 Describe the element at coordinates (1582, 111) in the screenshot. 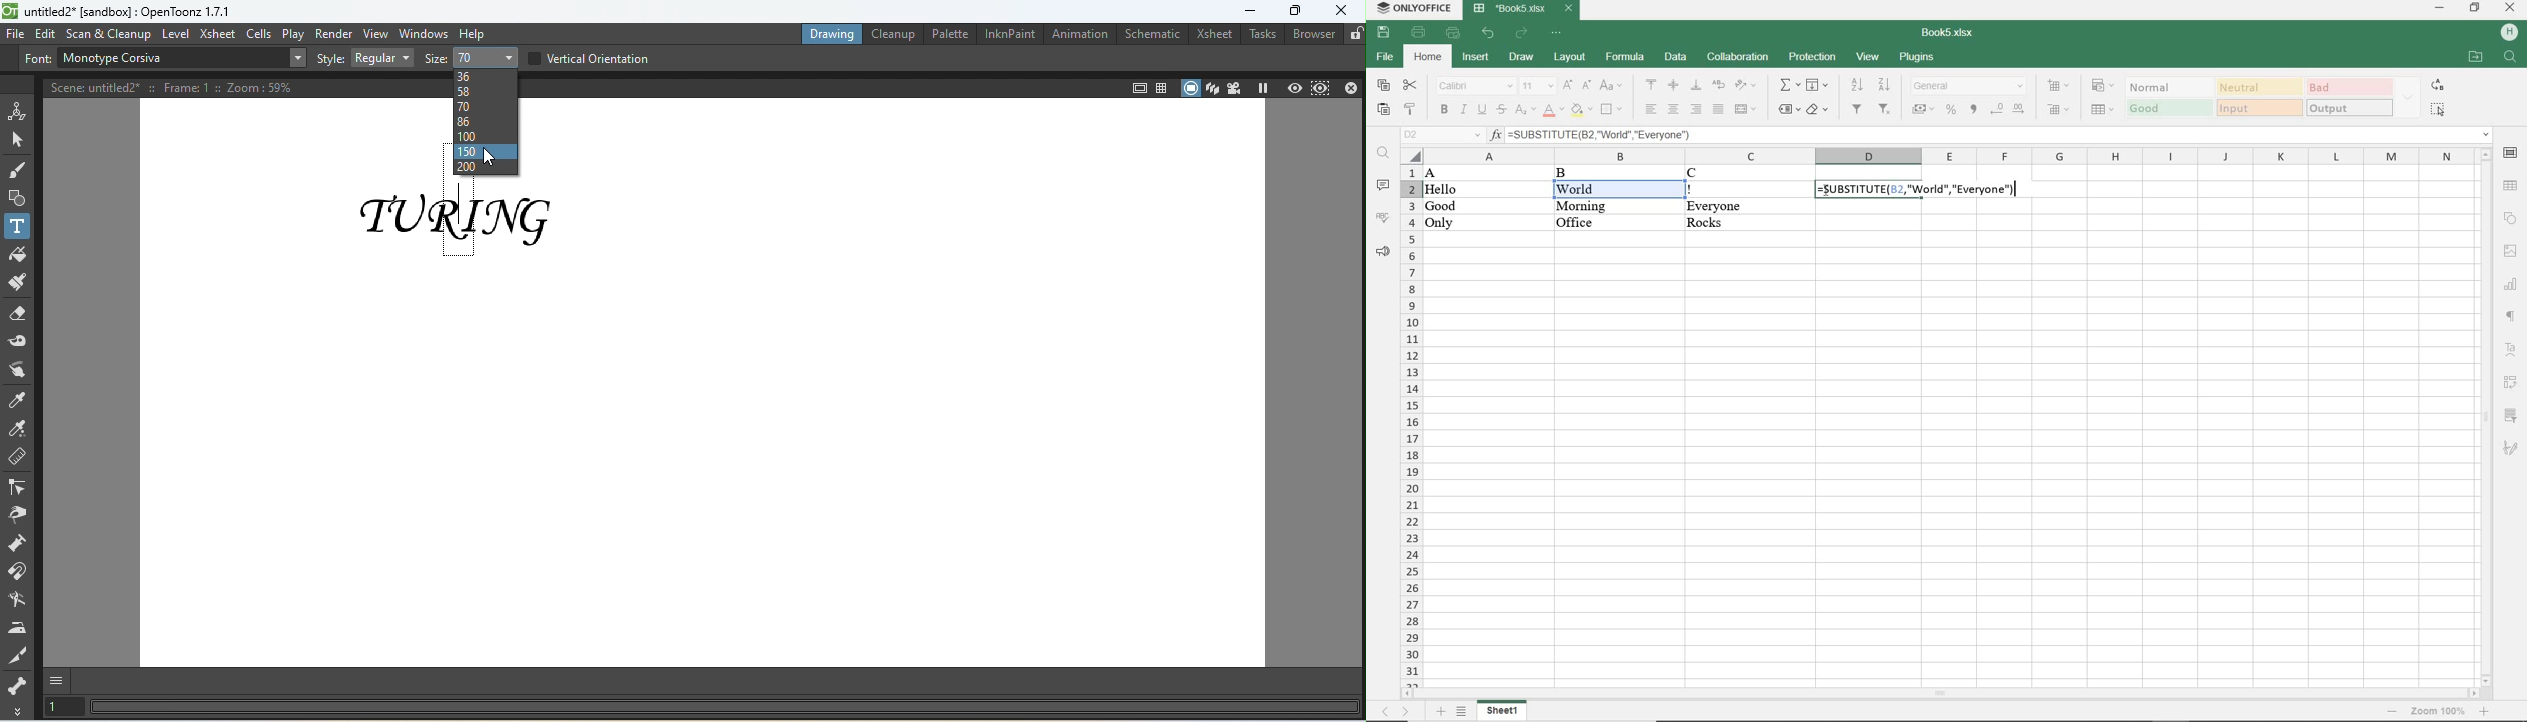

I see `fill color` at that location.